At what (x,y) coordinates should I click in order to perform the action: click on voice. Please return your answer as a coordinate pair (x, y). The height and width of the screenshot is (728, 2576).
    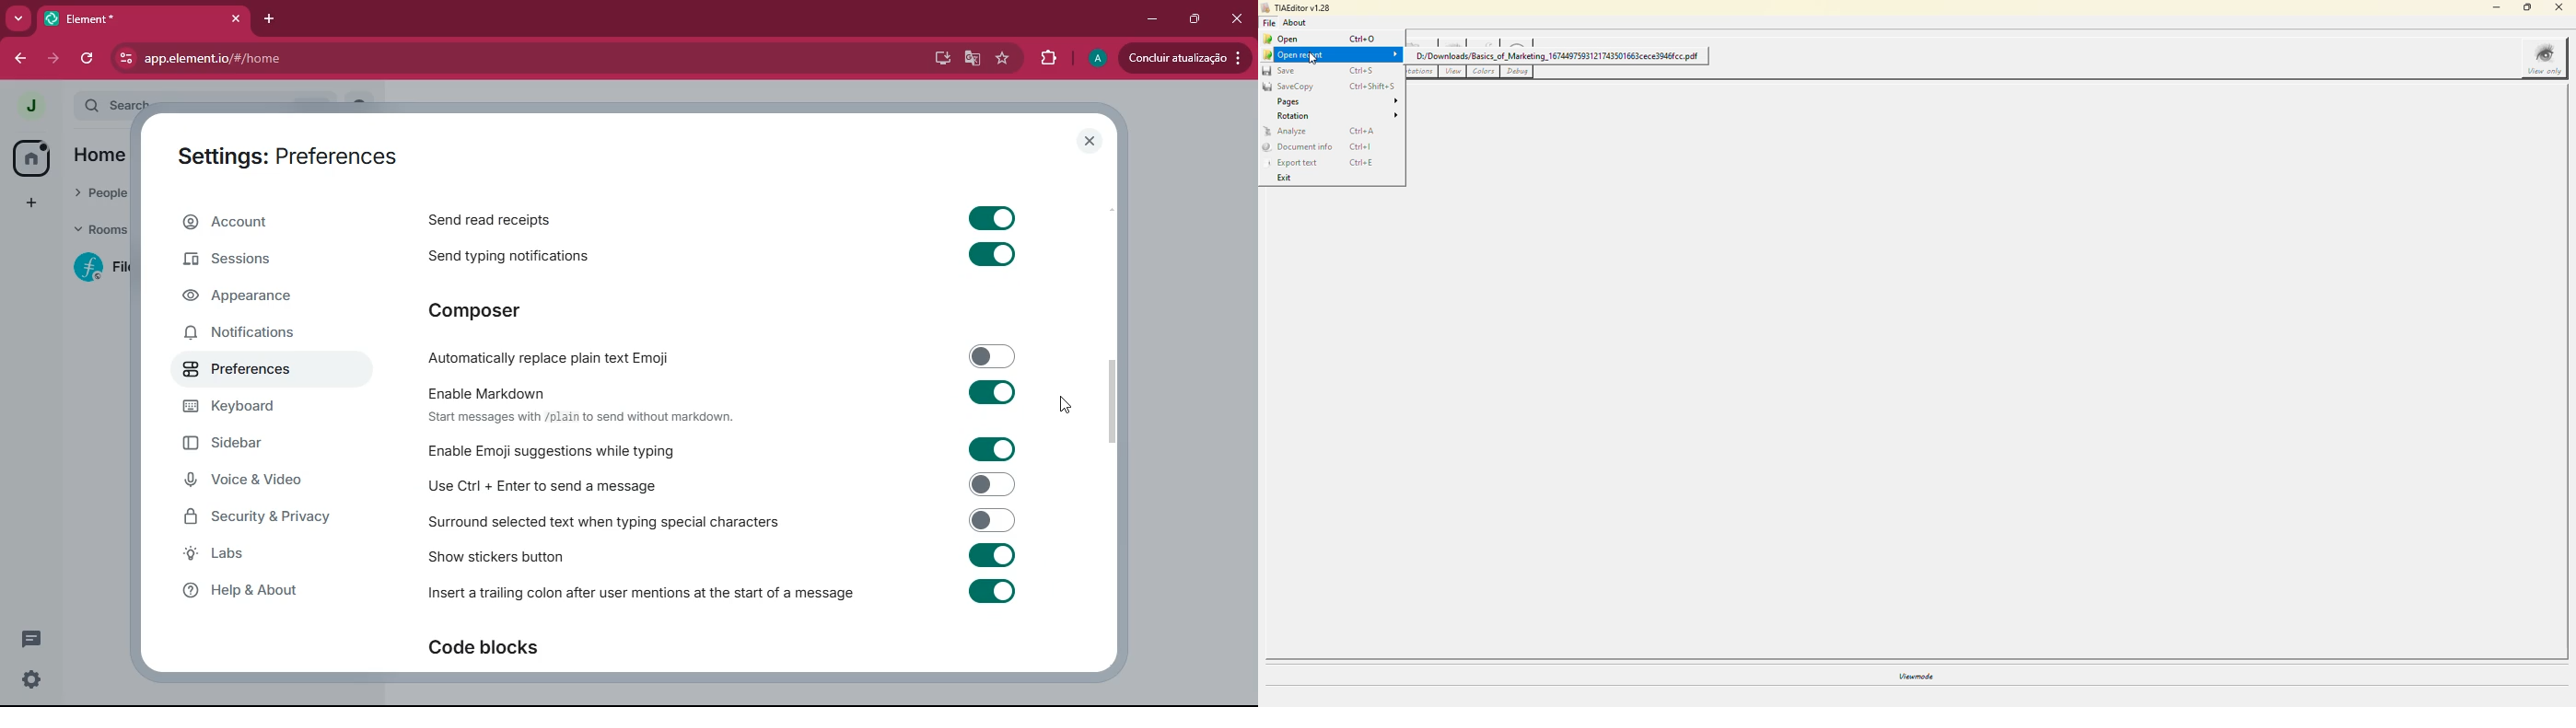
    Looking at the image, I should click on (264, 482).